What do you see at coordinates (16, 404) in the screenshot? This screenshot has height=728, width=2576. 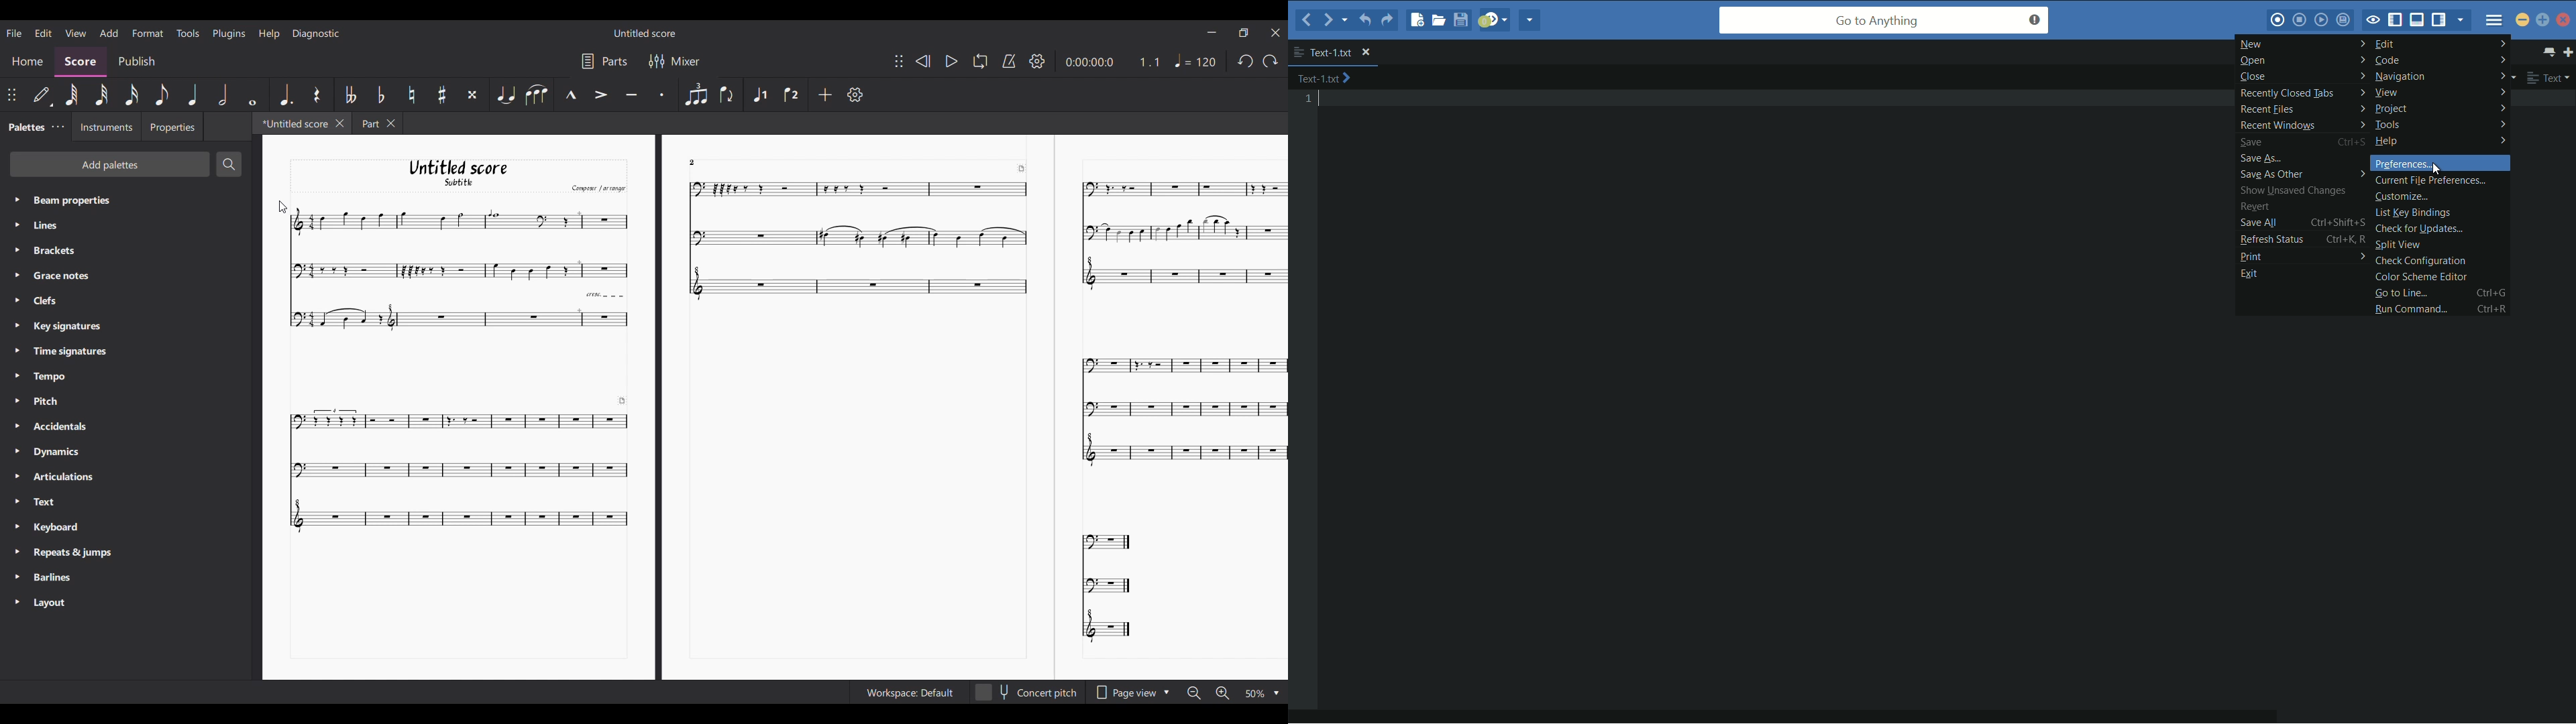 I see `` at bounding box center [16, 404].